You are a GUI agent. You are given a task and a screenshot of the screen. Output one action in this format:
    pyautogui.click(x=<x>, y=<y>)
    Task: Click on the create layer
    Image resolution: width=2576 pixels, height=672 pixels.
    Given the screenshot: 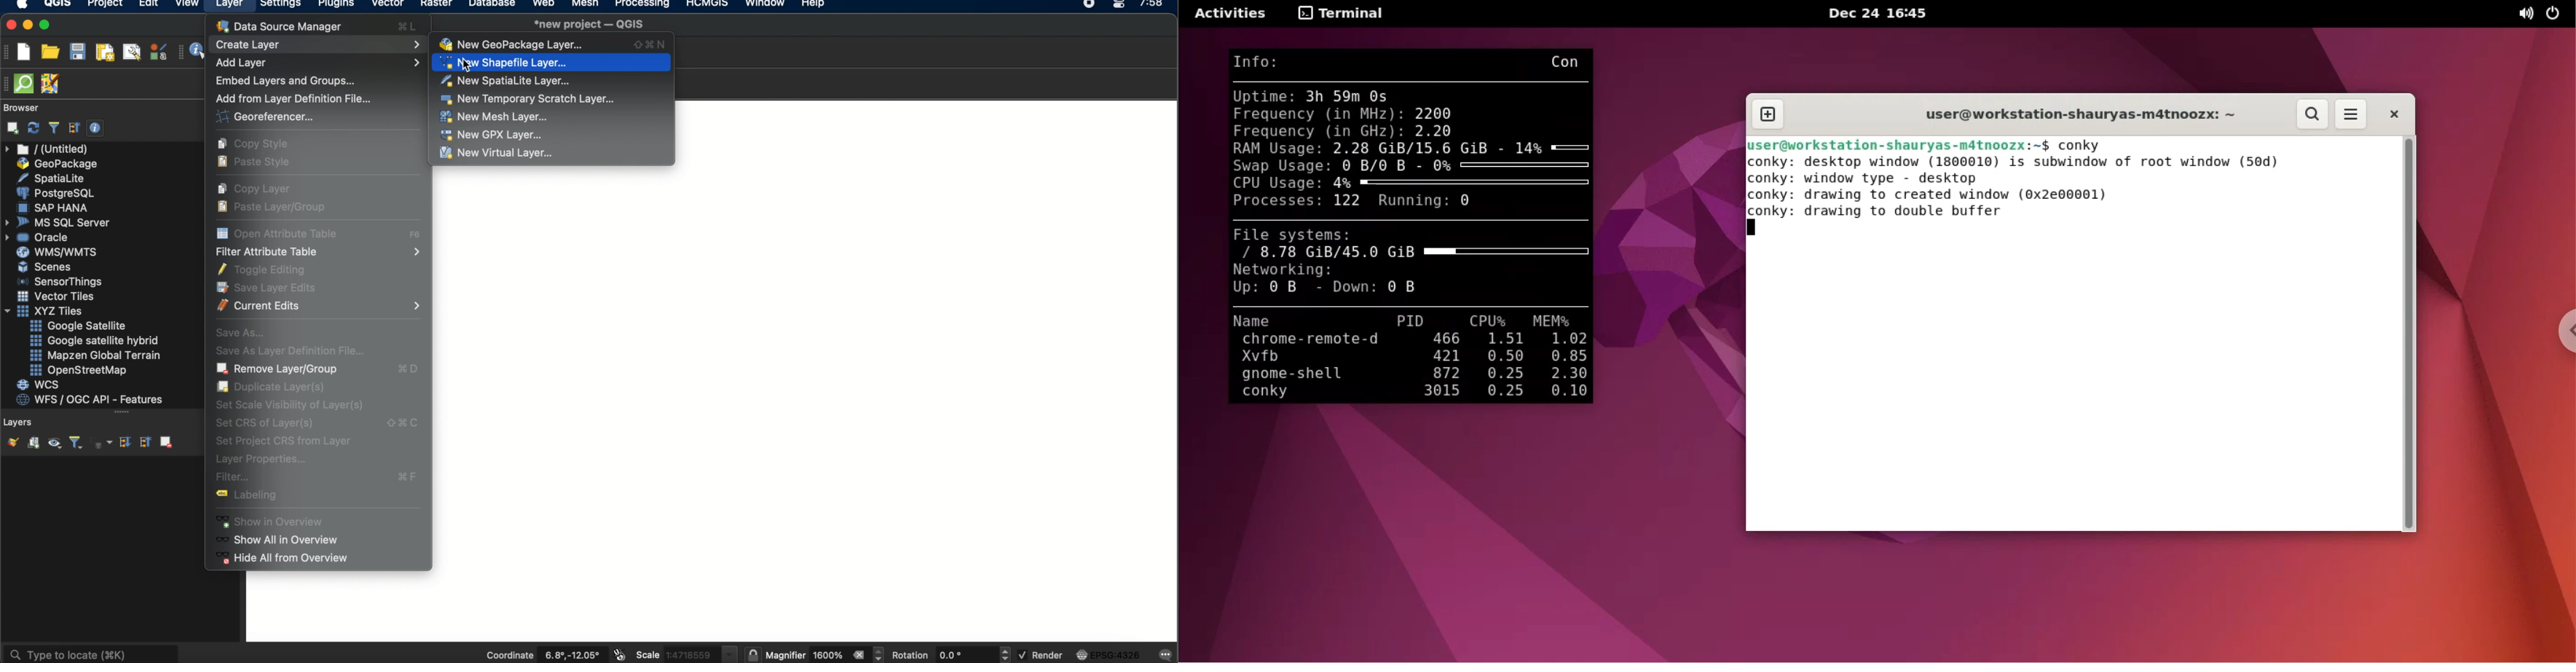 What is the action you would take?
    pyautogui.click(x=318, y=44)
    